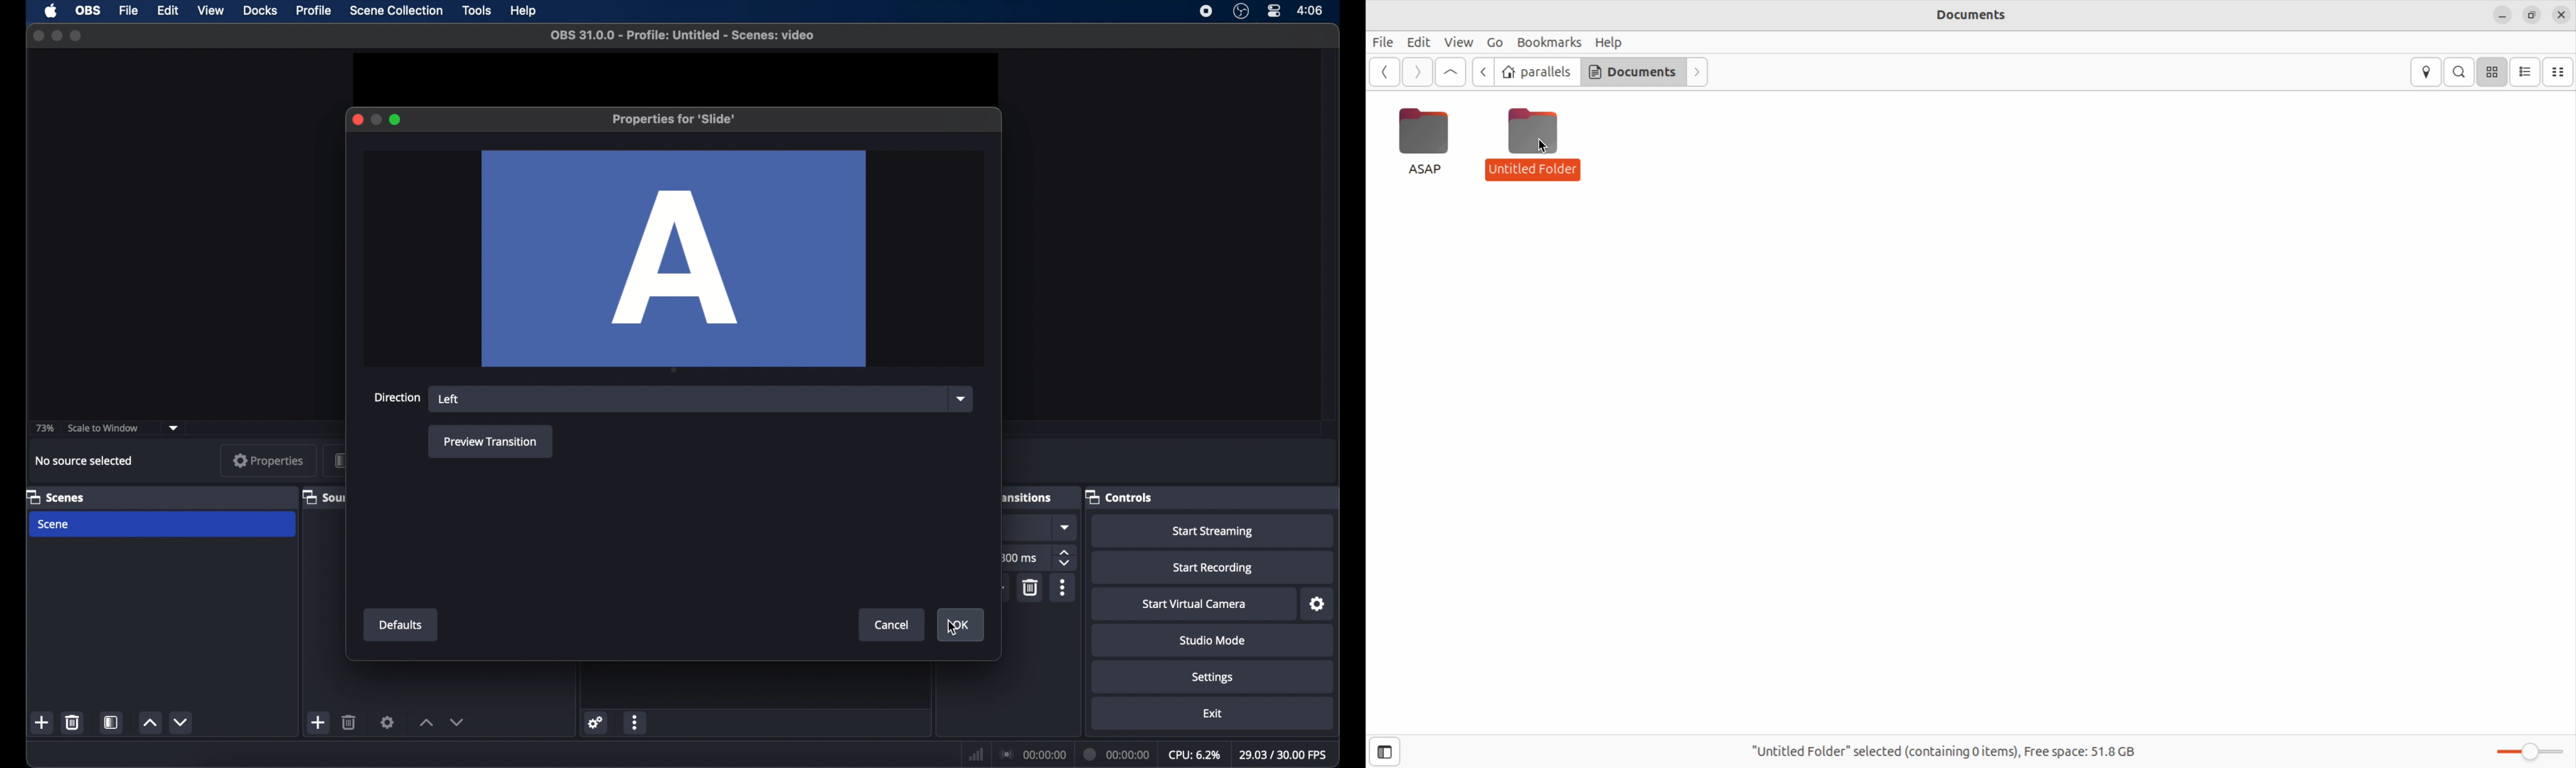 This screenshot has width=2576, height=784. I want to click on increment, so click(149, 722).